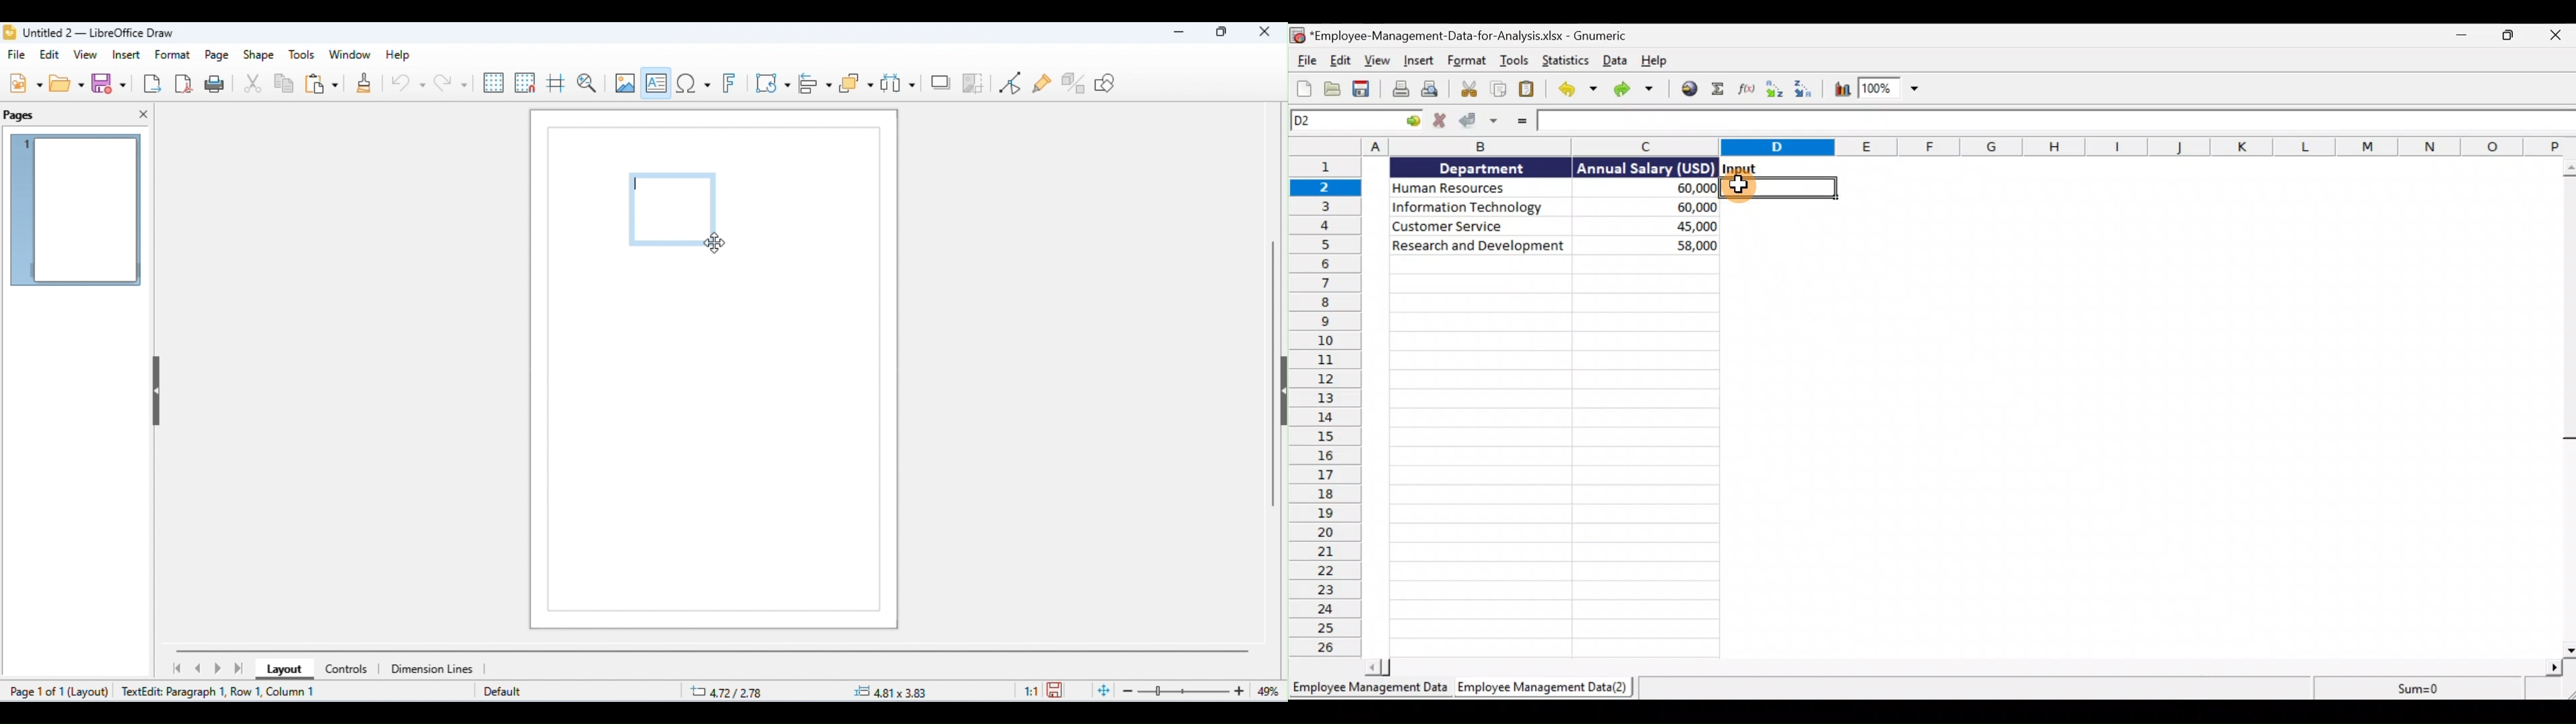 The image size is (2576, 728). What do you see at coordinates (816, 83) in the screenshot?
I see `align objects` at bounding box center [816, 83].